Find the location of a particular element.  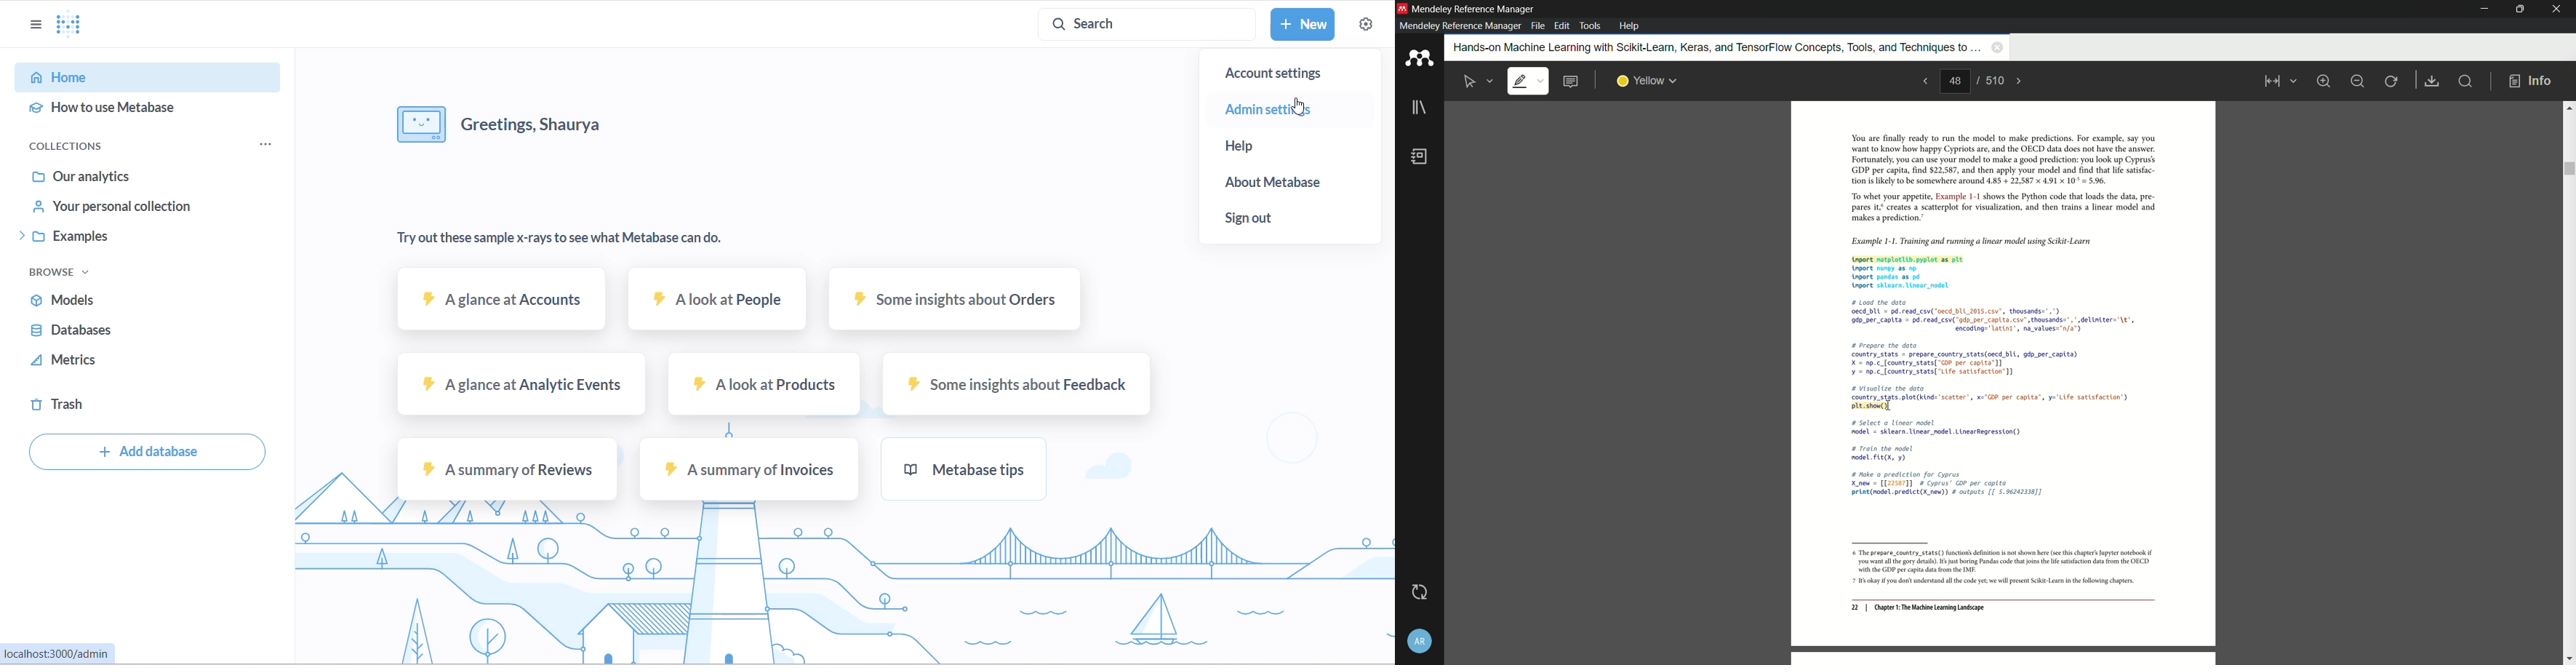

rotate is located at coordinates (2393, 82).